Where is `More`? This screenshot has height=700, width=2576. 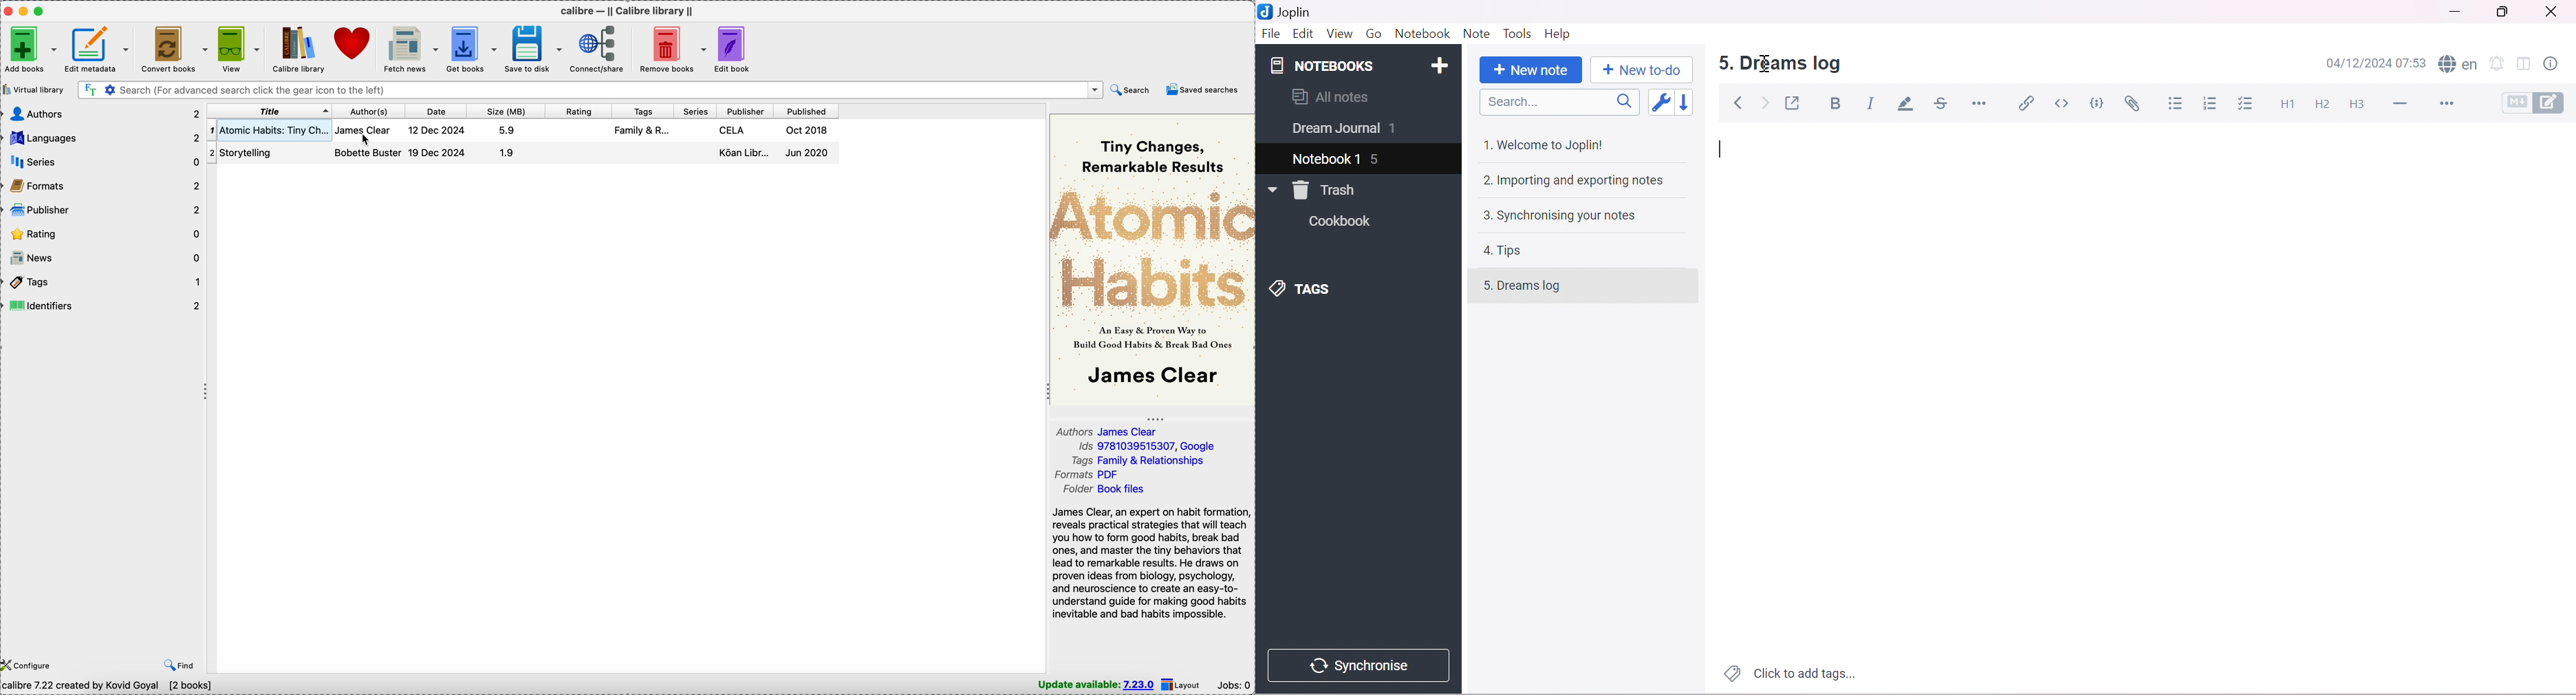 More is located at coordinates (2450, 105).